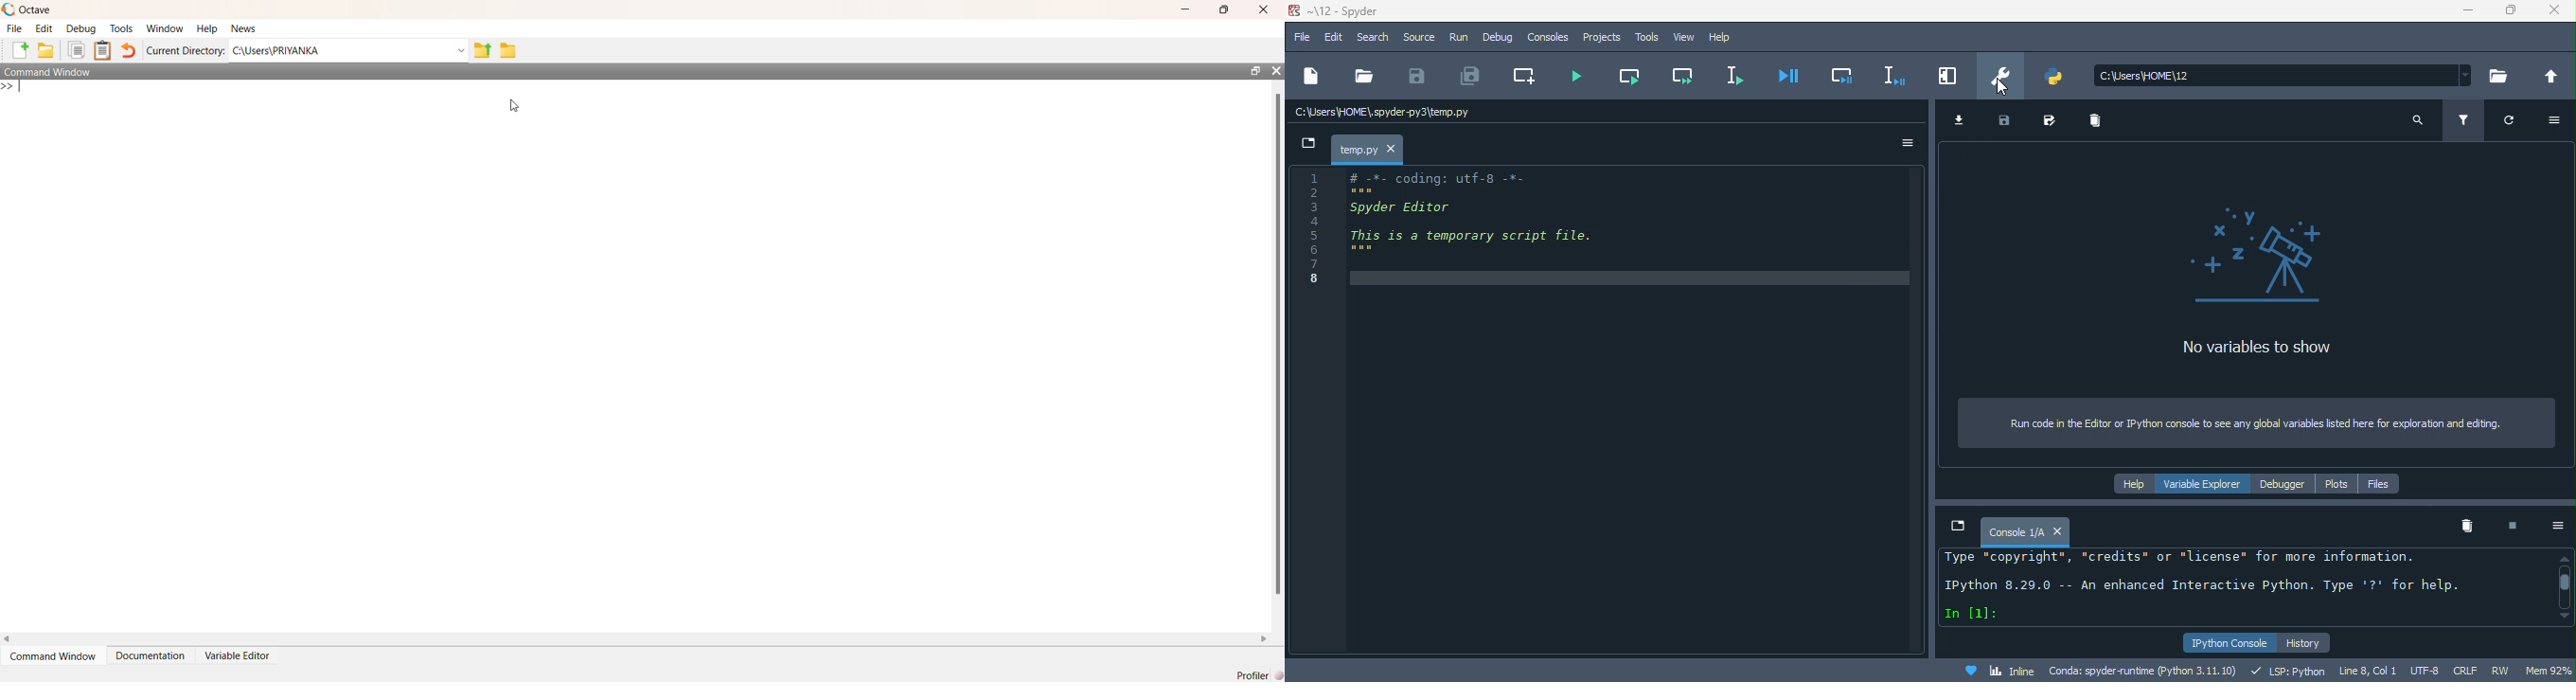 The width and height of the screenshot is (2576, 700). What do you see at coordinates (2059, 76) in the screenshot?
I see `pythonpath manager` at bounding box center [2059, 76].